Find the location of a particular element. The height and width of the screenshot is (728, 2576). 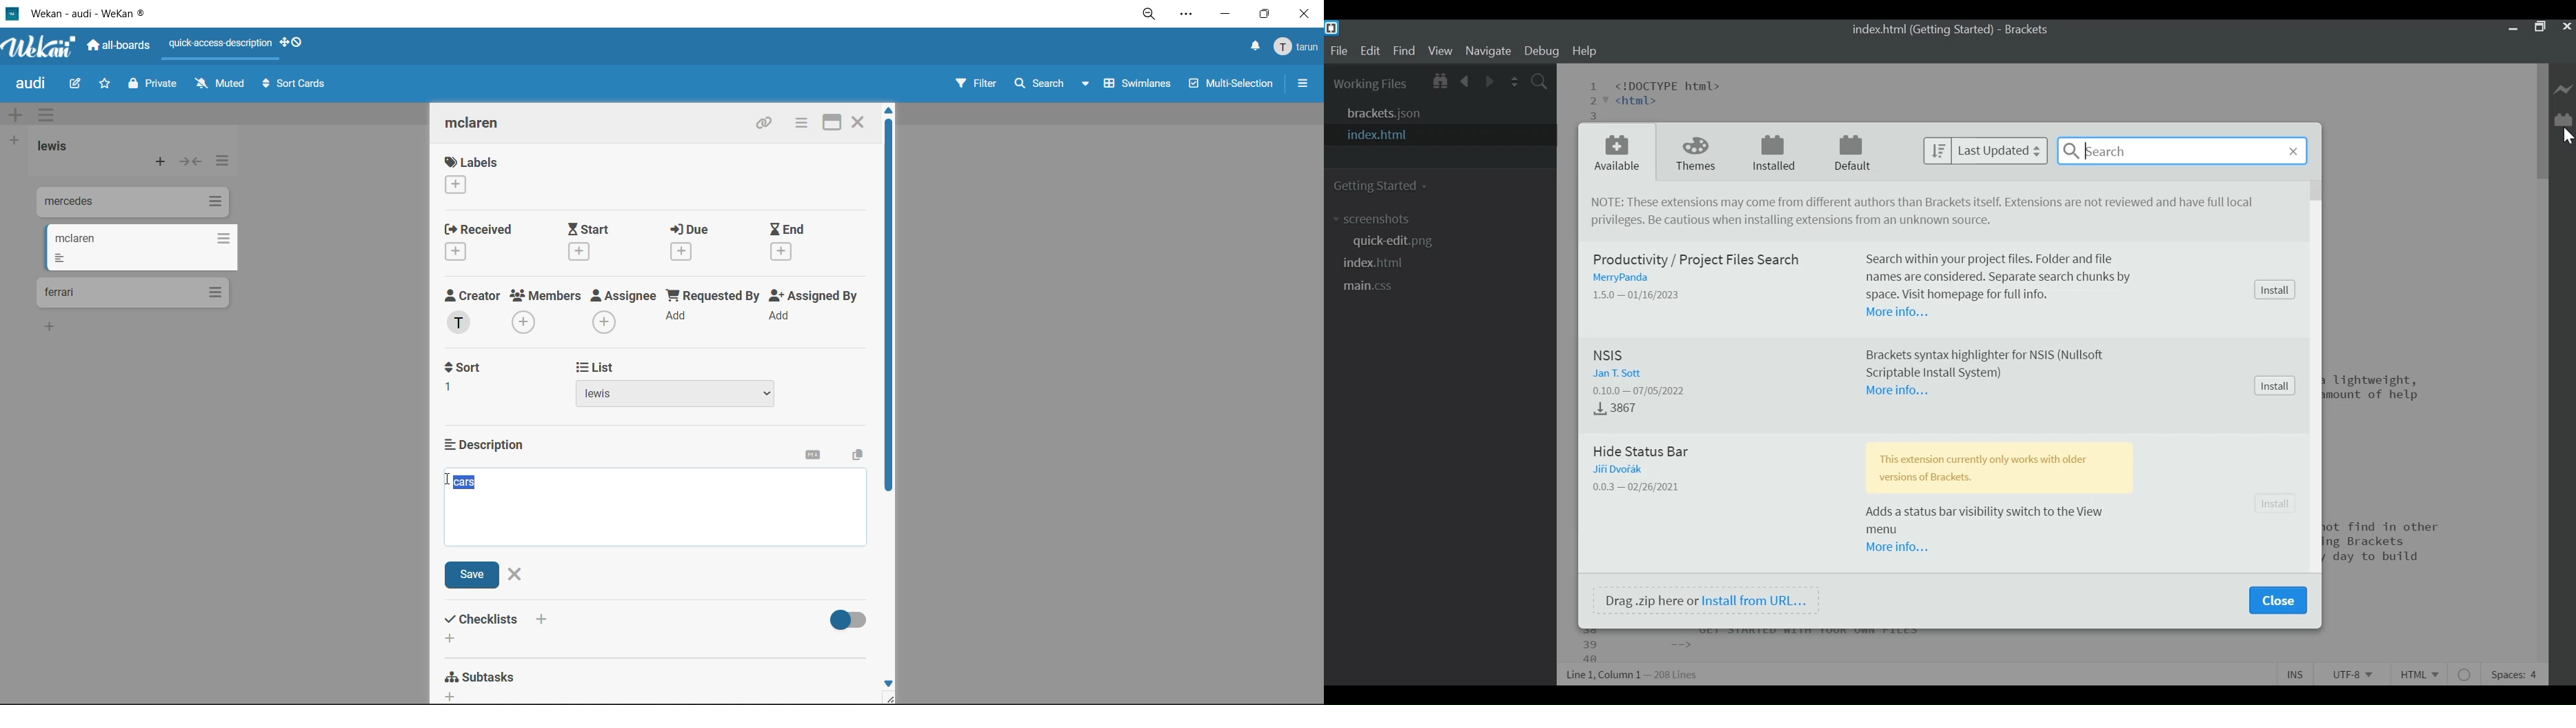

This extension currently only works with older version of Brackets is located at coordinates (1999, 468).